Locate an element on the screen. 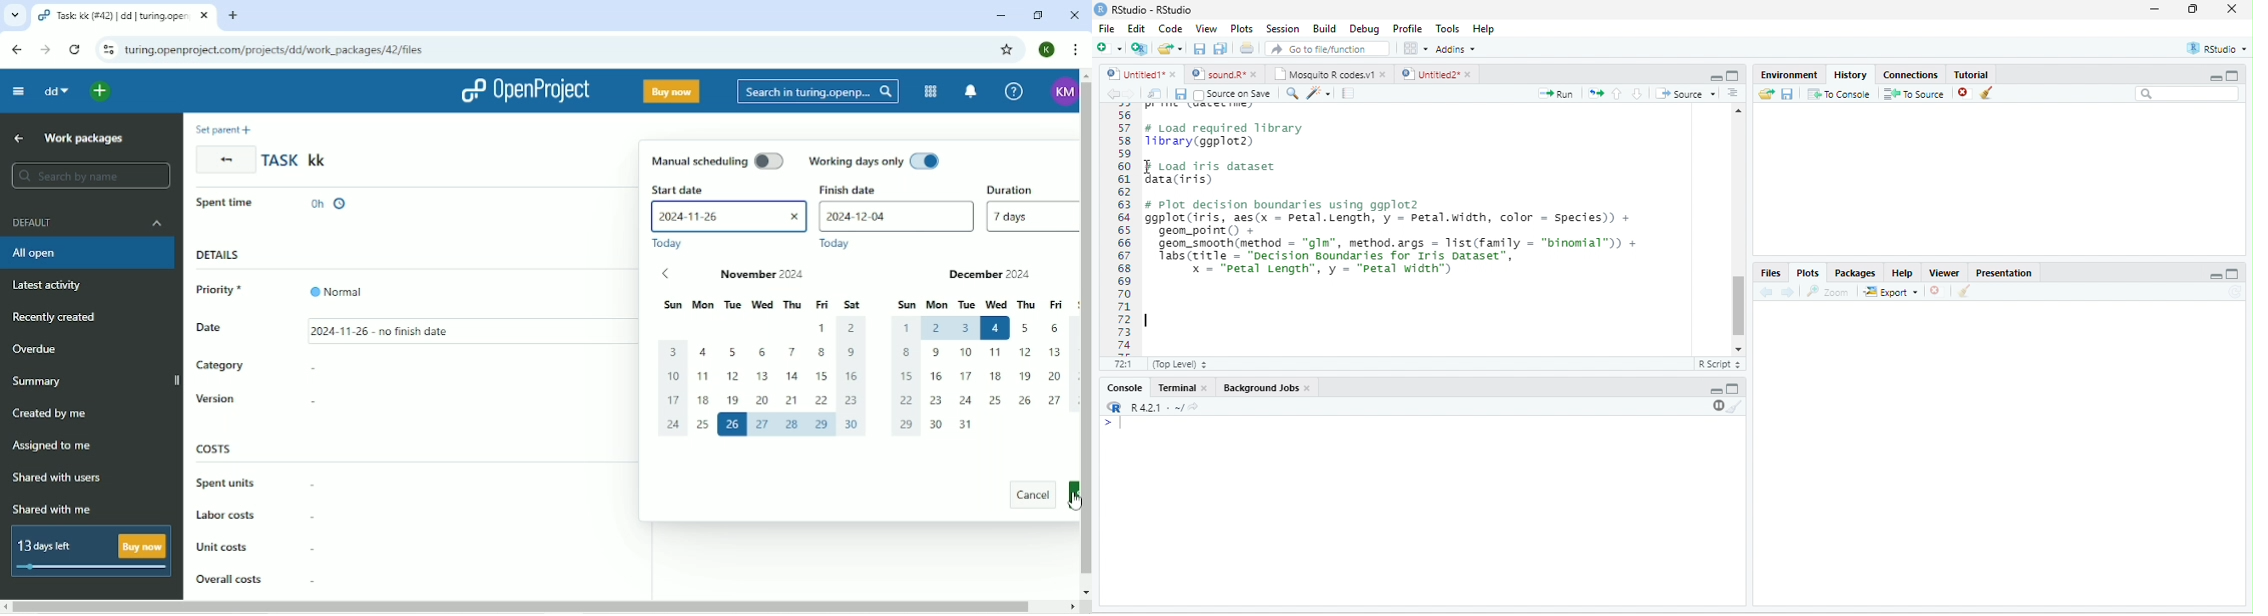  View is located at coordinates (1206, 29).